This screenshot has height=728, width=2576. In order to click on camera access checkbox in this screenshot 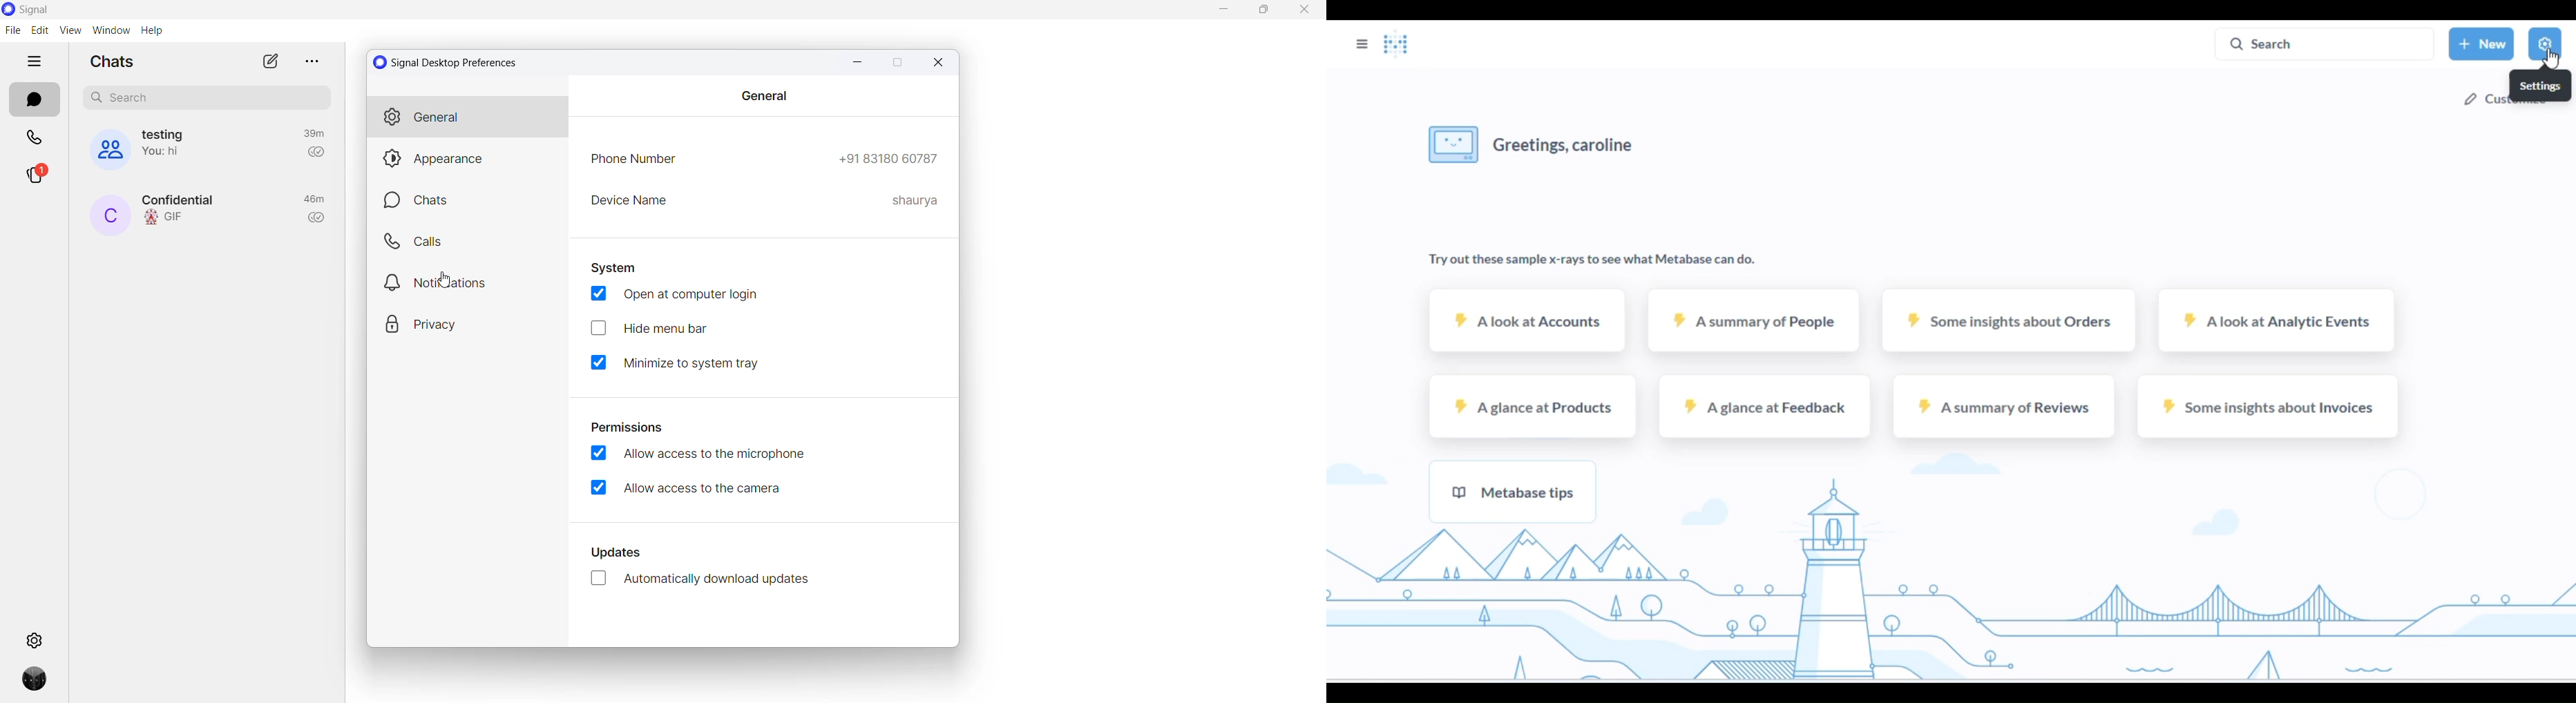, I will do `click(703, 488)`.